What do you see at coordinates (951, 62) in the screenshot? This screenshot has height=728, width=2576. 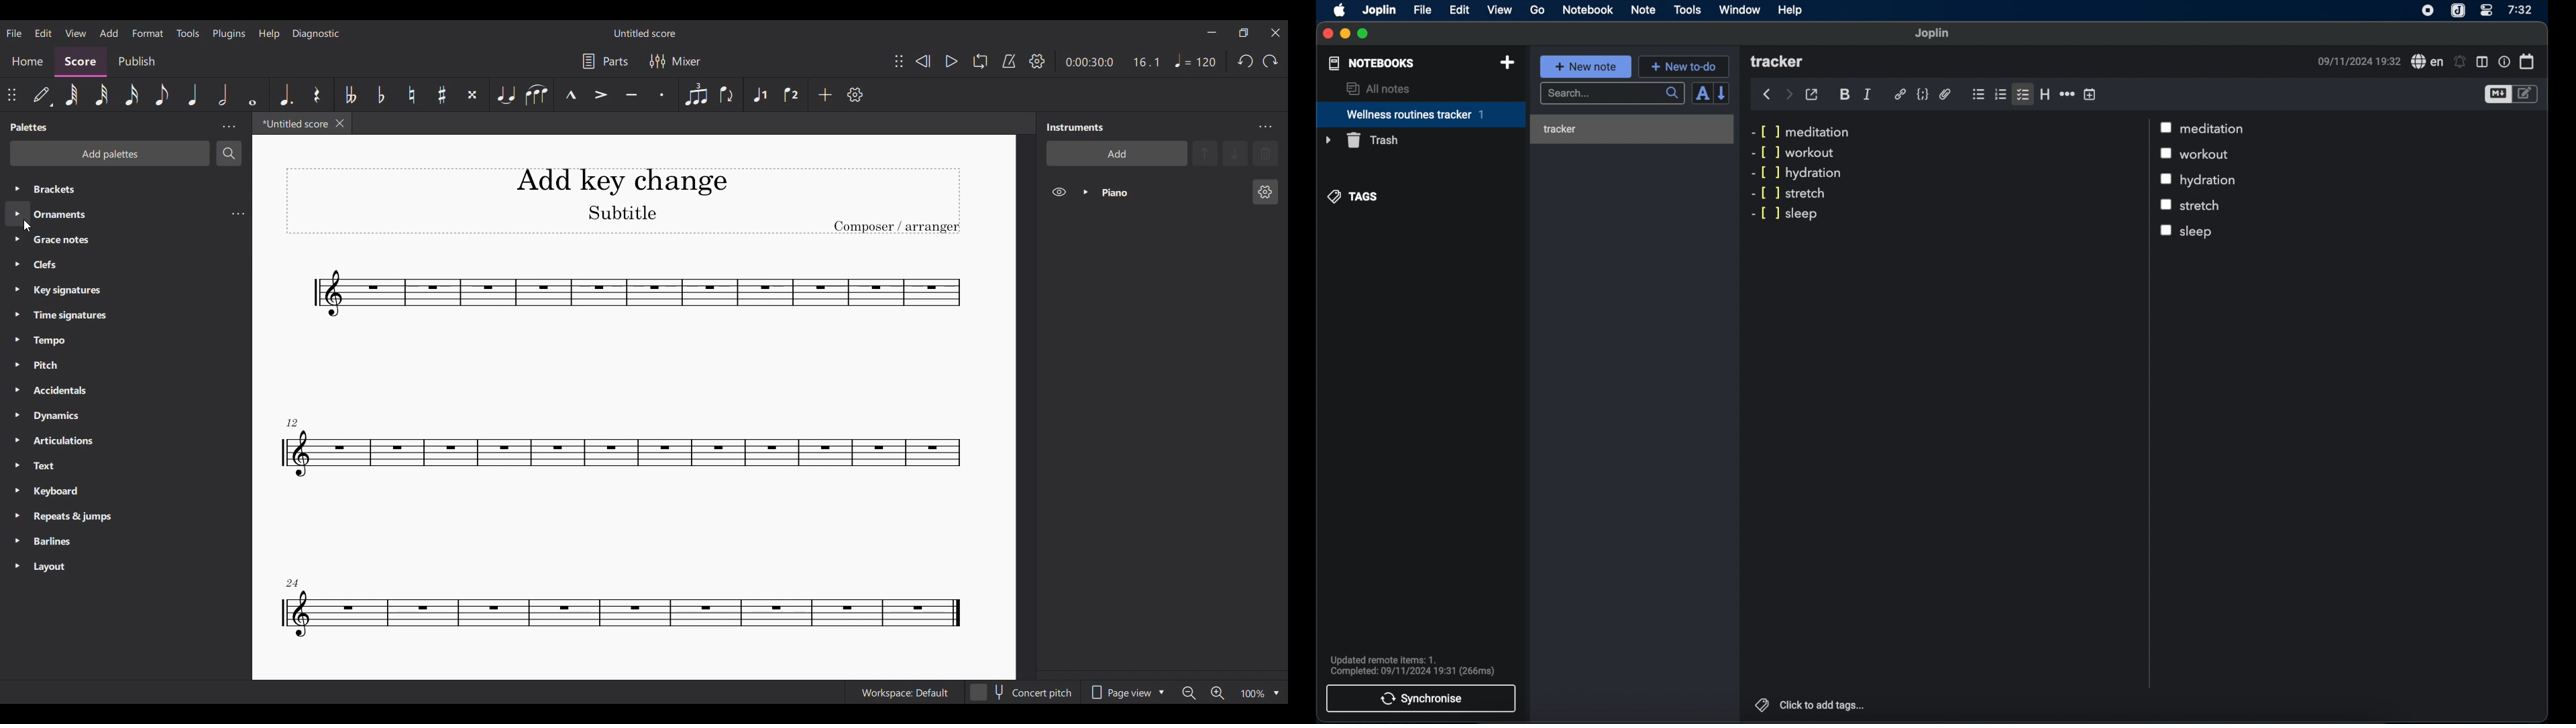 I see `Play` at bounding box center [951, 62].